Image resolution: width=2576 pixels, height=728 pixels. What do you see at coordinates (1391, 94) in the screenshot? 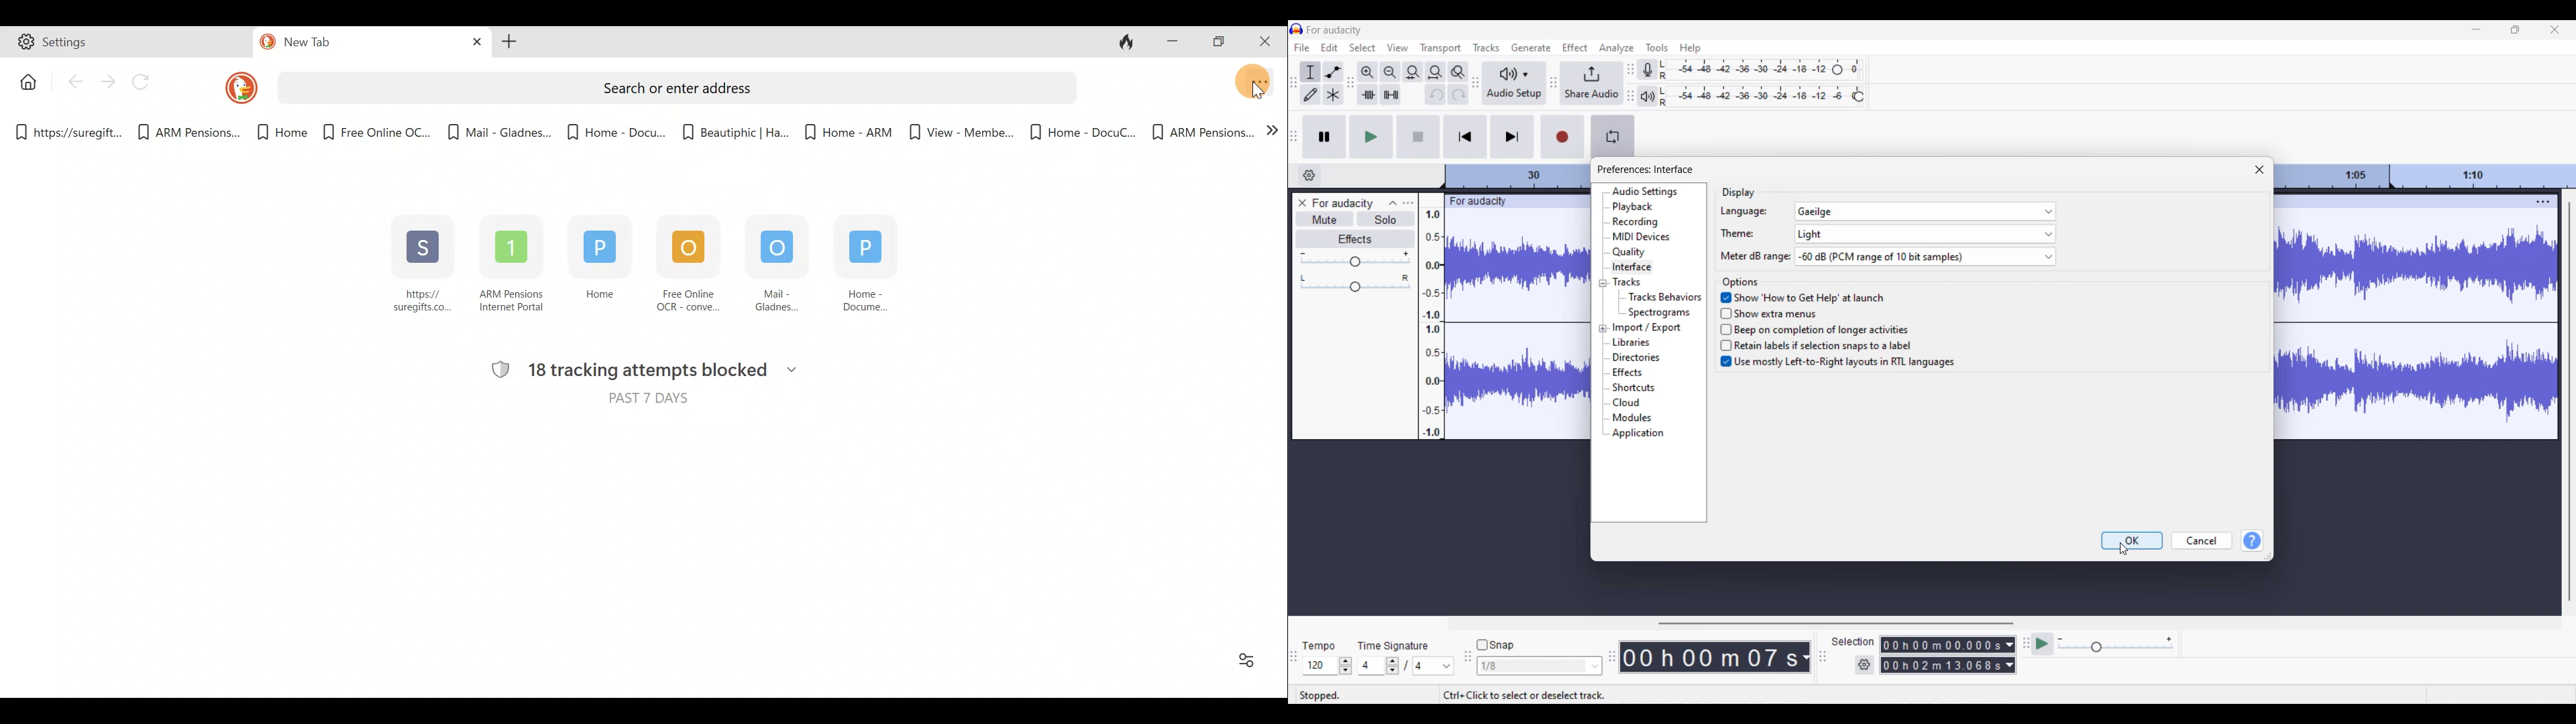
I see `Silence audio selection` at bounding box center [1391, 94].